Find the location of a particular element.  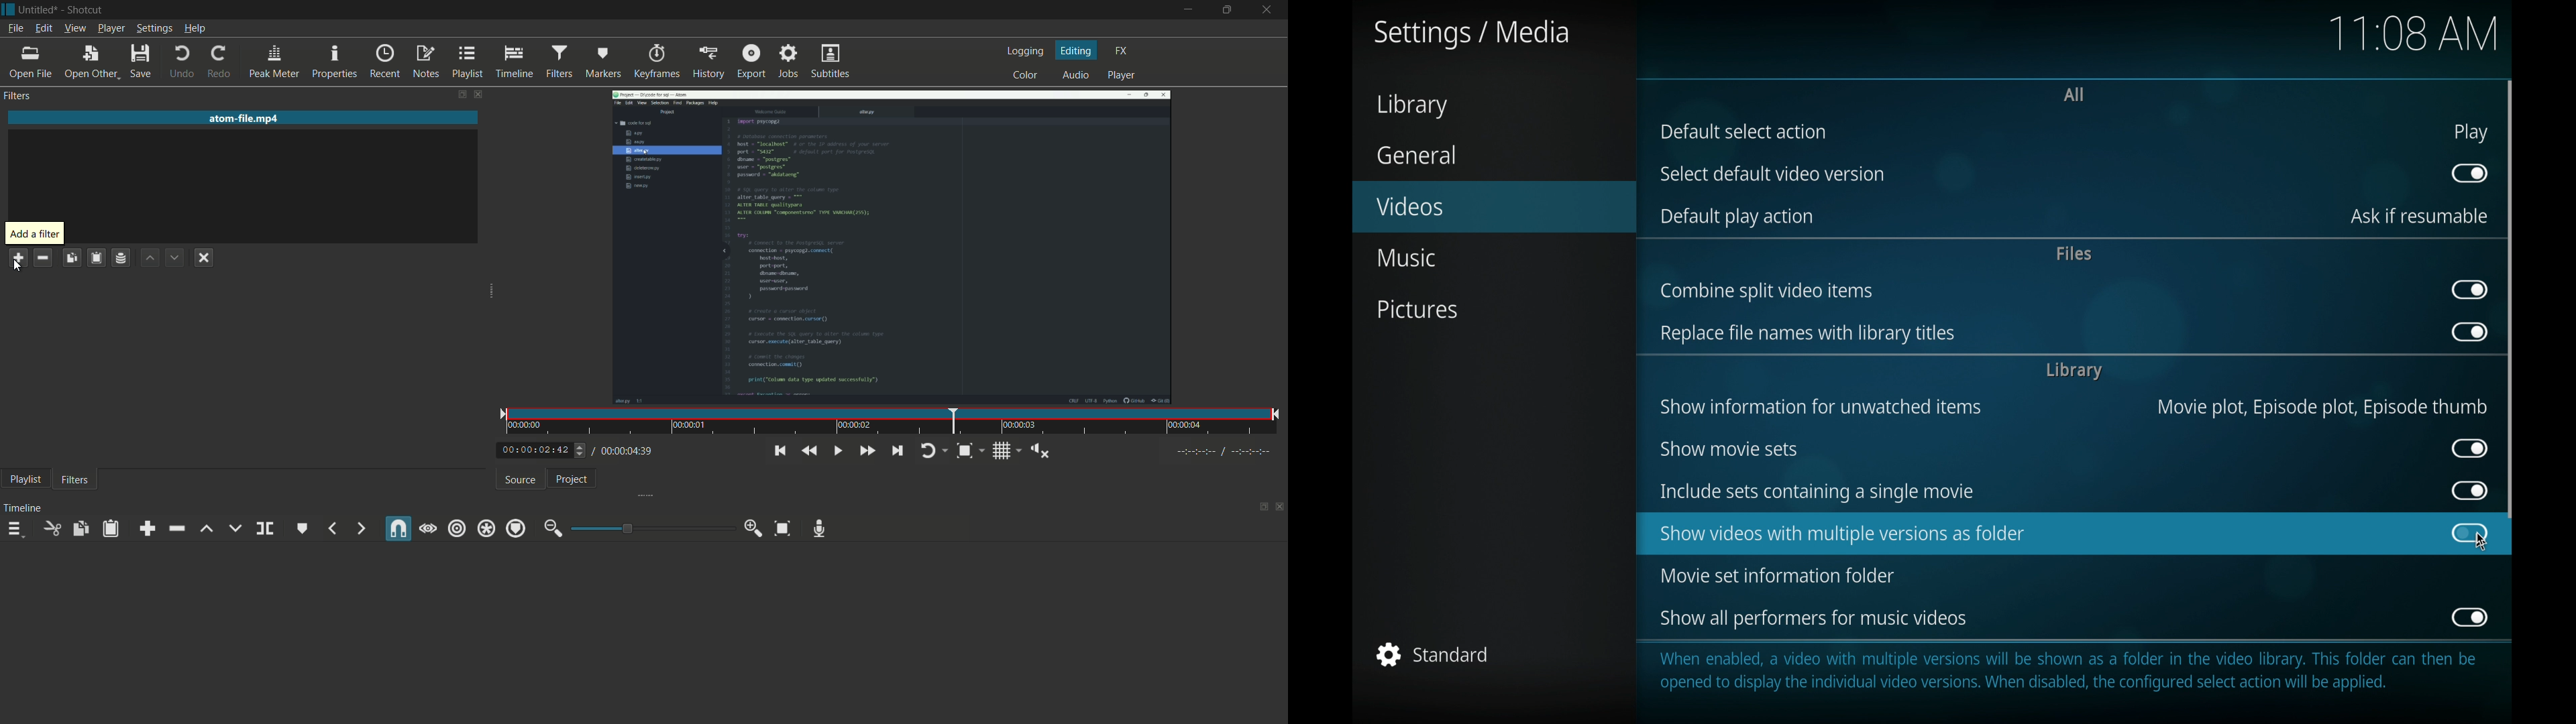

scrub while dragging is located at coordinates (428, 529).